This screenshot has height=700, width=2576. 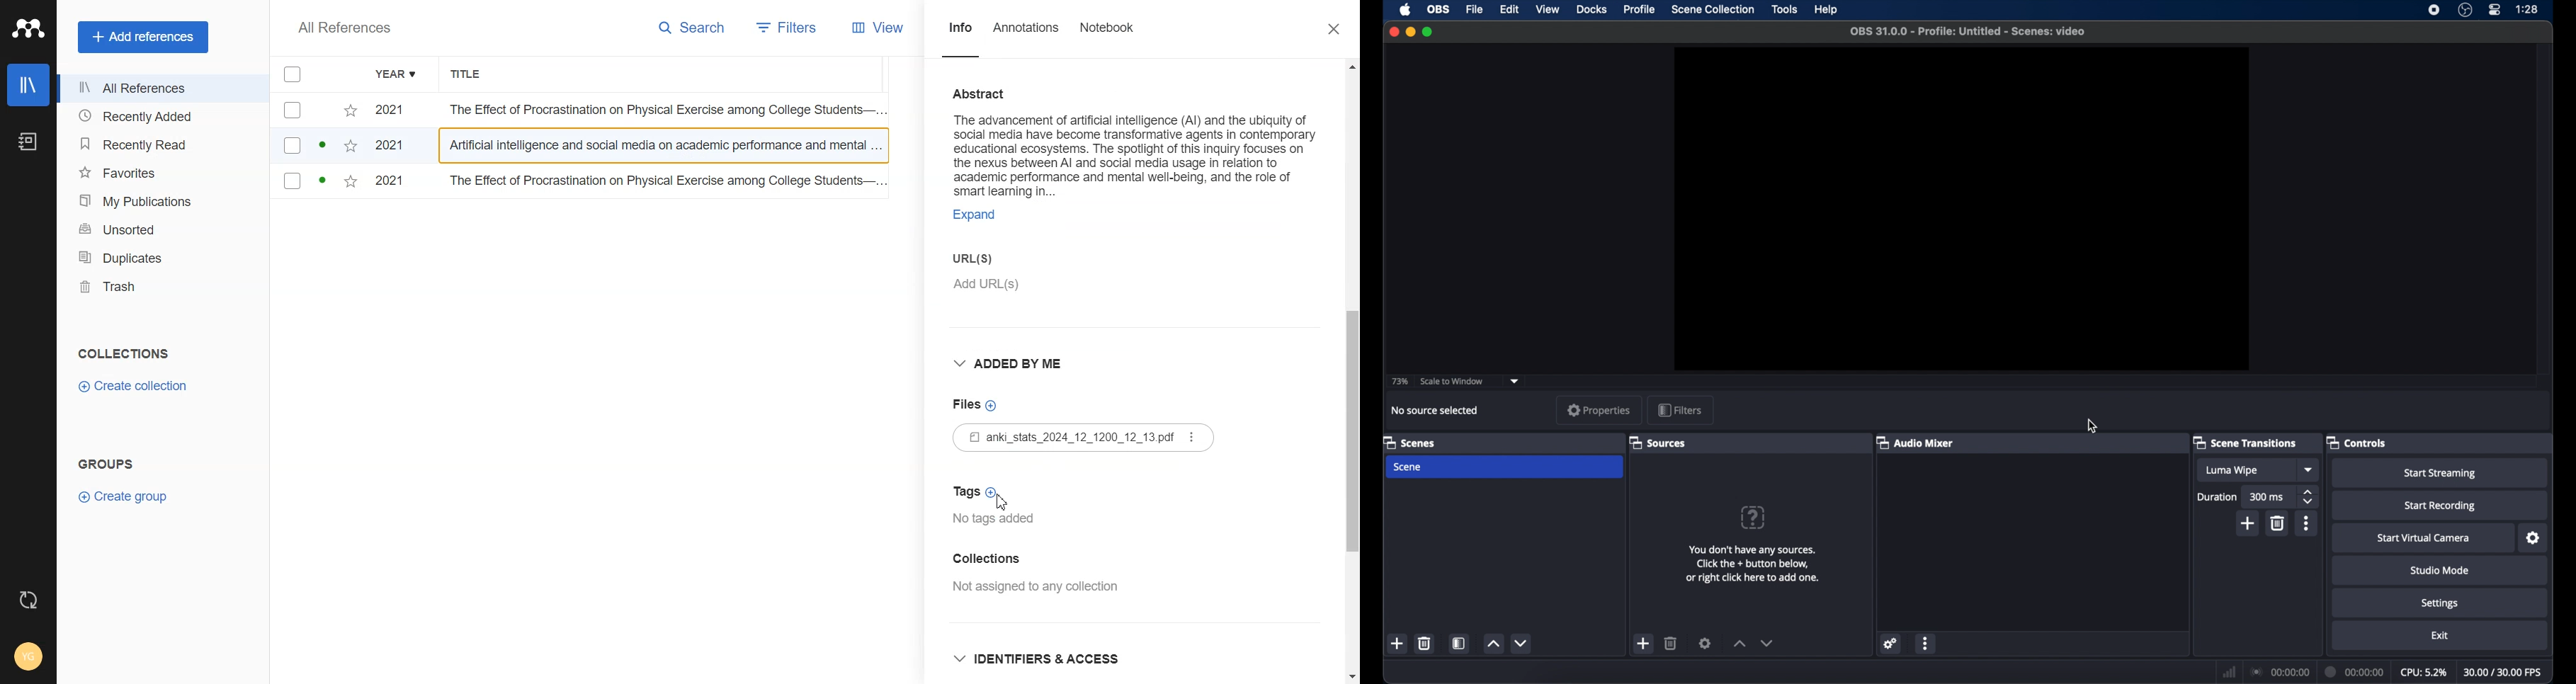 I want to click on add, so click(x=1398, y=644).